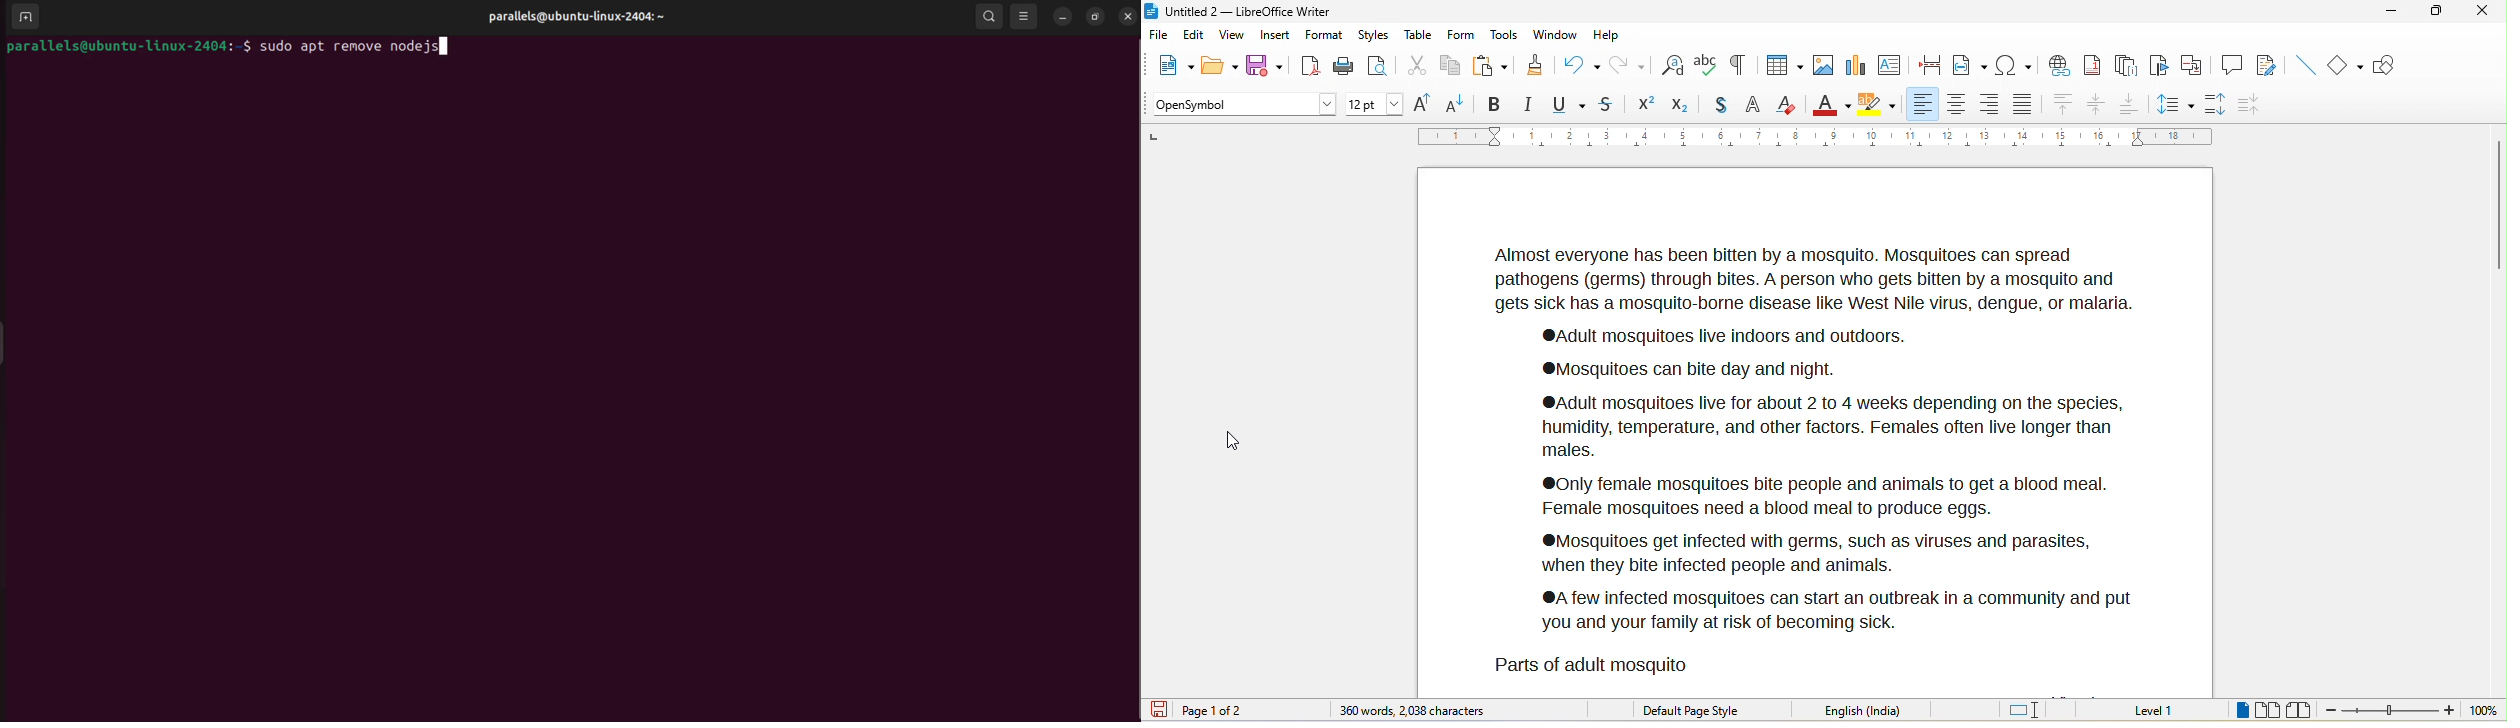 Image resolution: width=2520 pixels, height=728 pixels. What do you see at coordinates (1672, 67) in the screenshot?
I see `find and replace` at bounding box center [1672, 67].